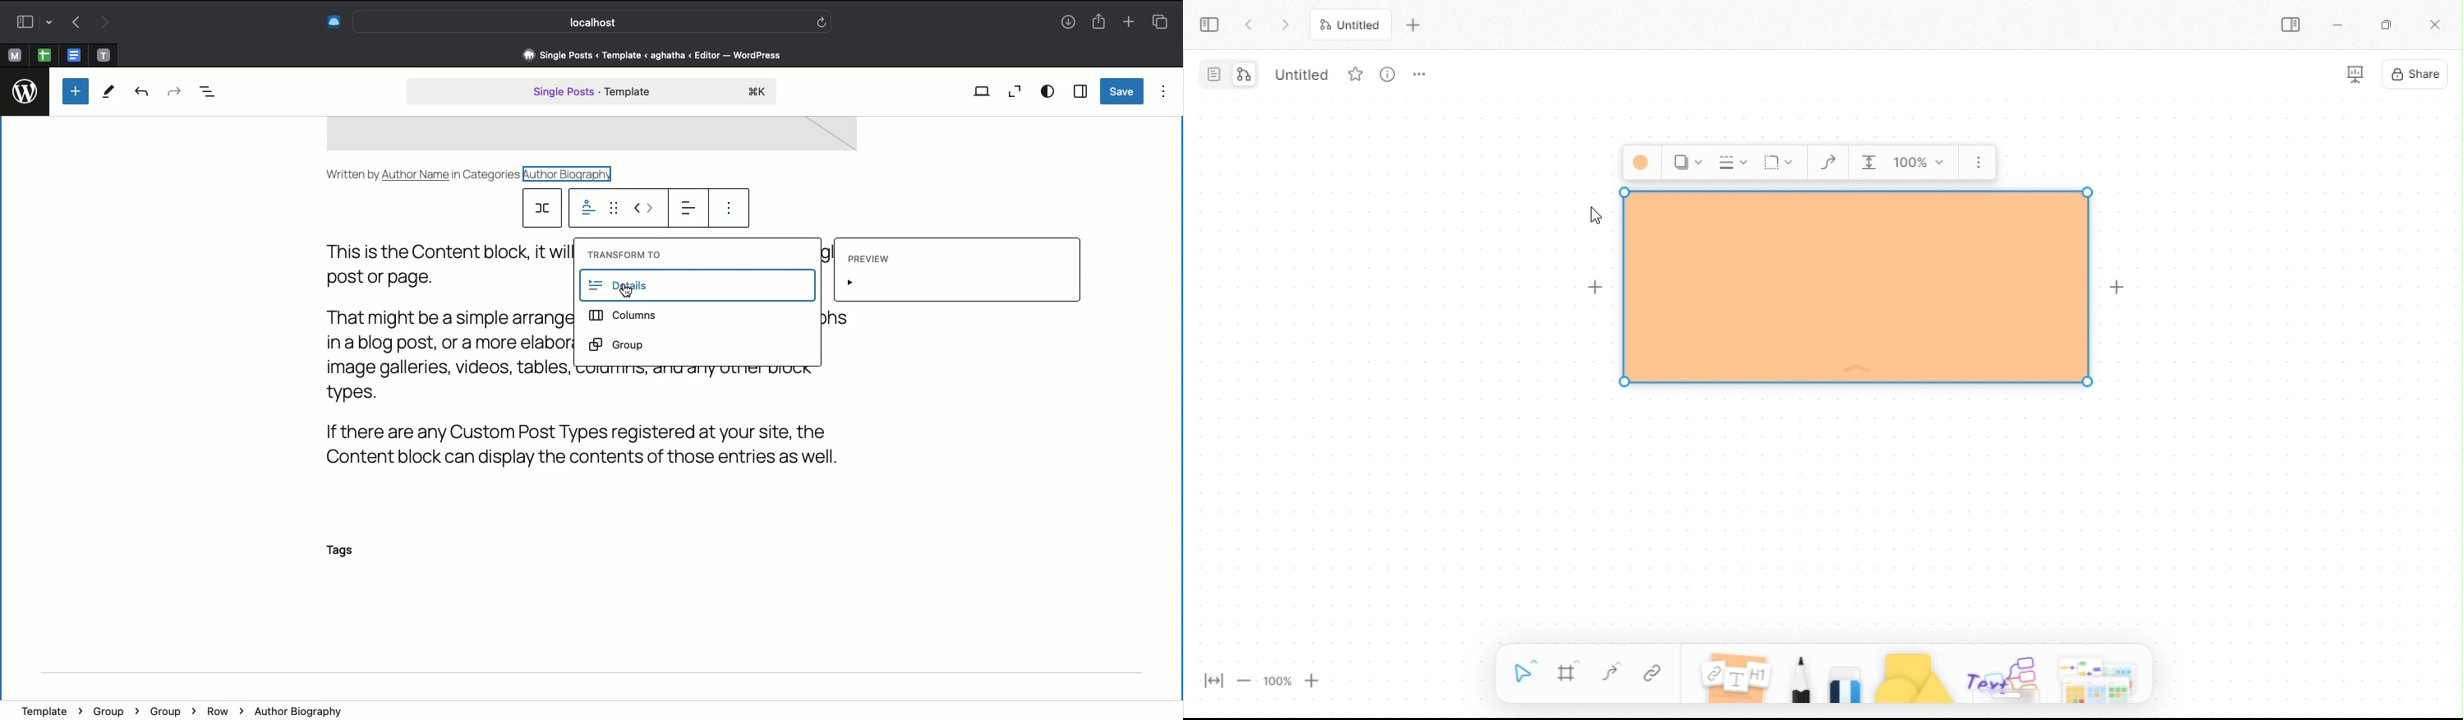 Image resolution: width=2464 pixels, height=728 pixels. What do you see at coordinates (141, 93) in the screenshot?
I see `Undo` at bounding box center [141, 93].